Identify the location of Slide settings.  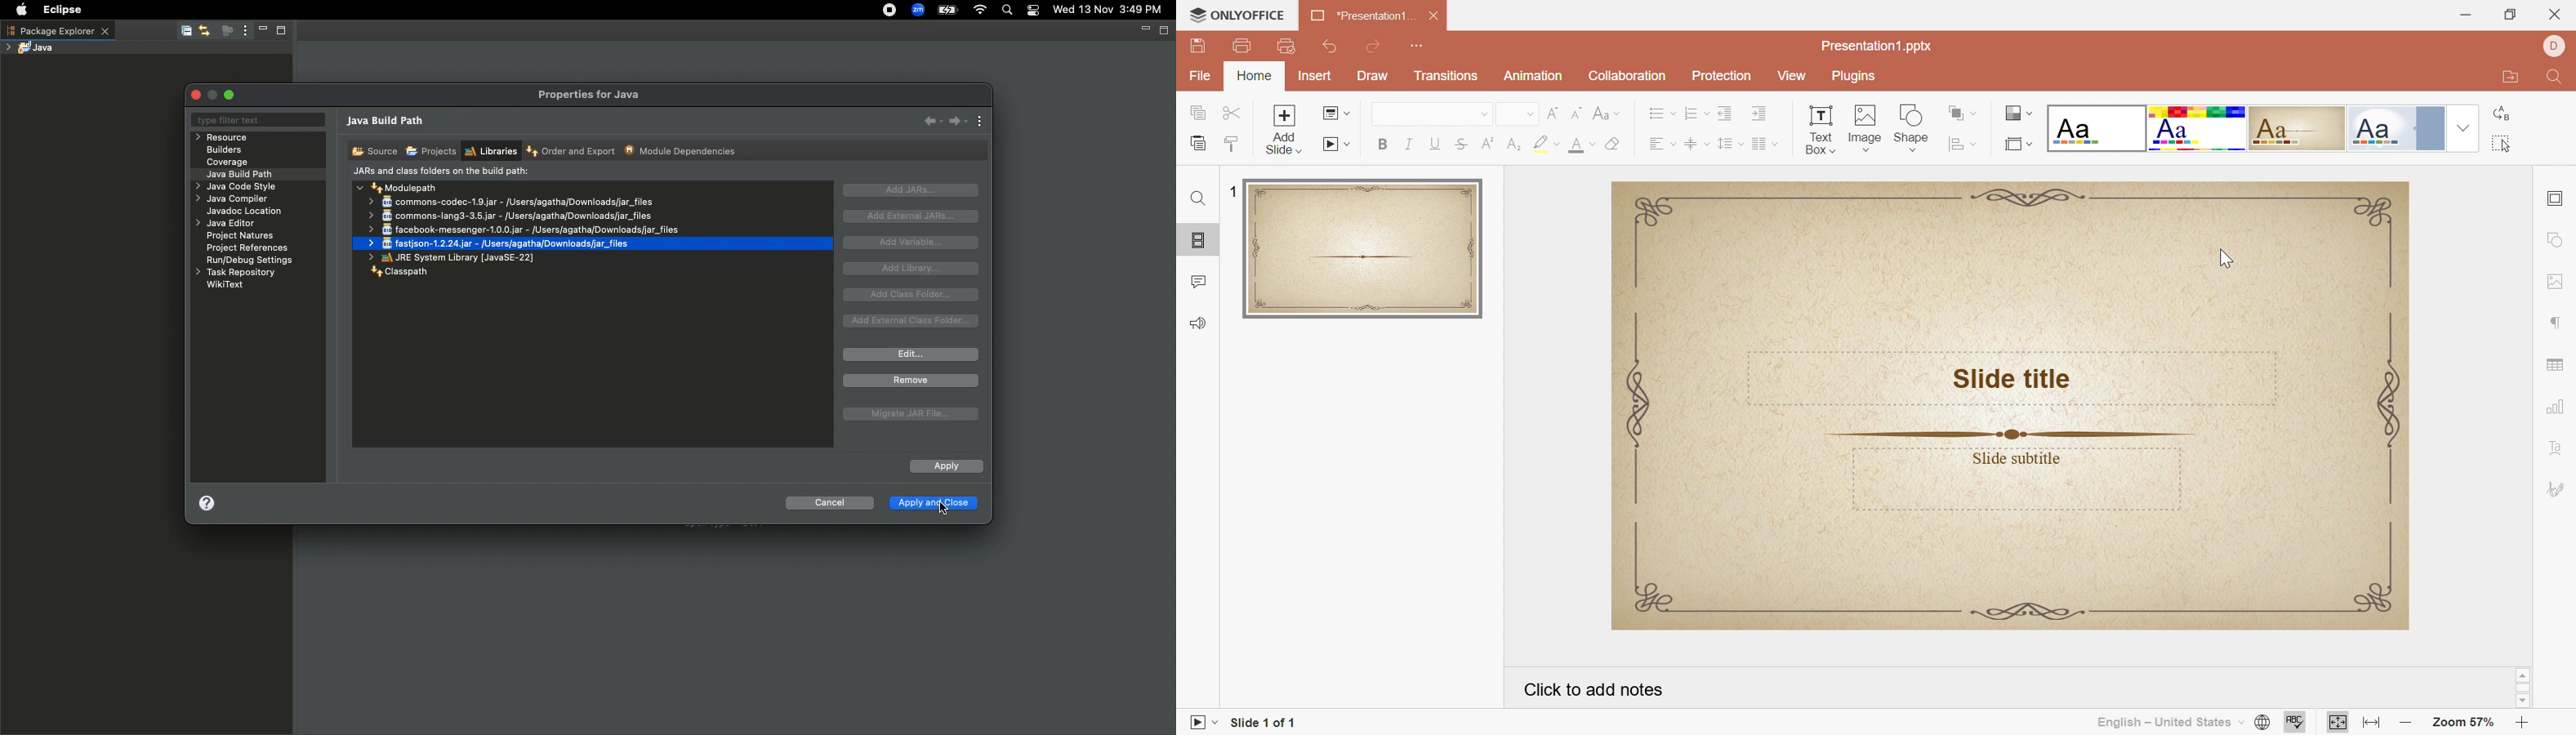
(2559, 198).